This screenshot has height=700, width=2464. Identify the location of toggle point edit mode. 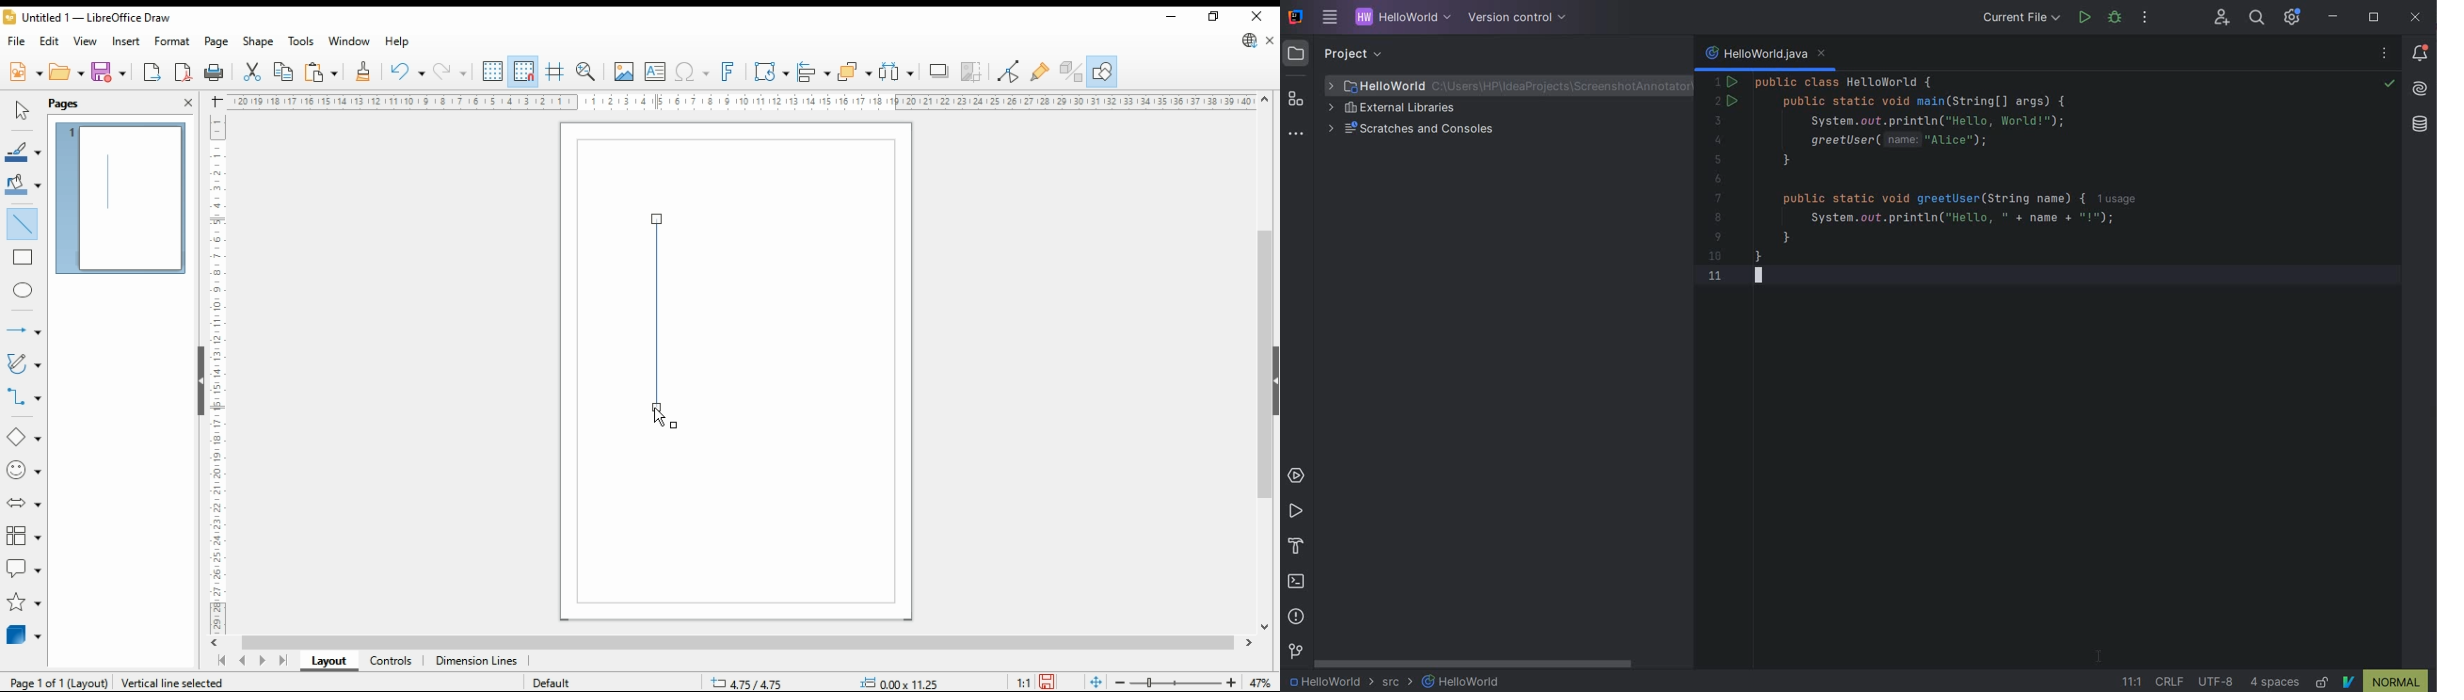
(1010, 71).